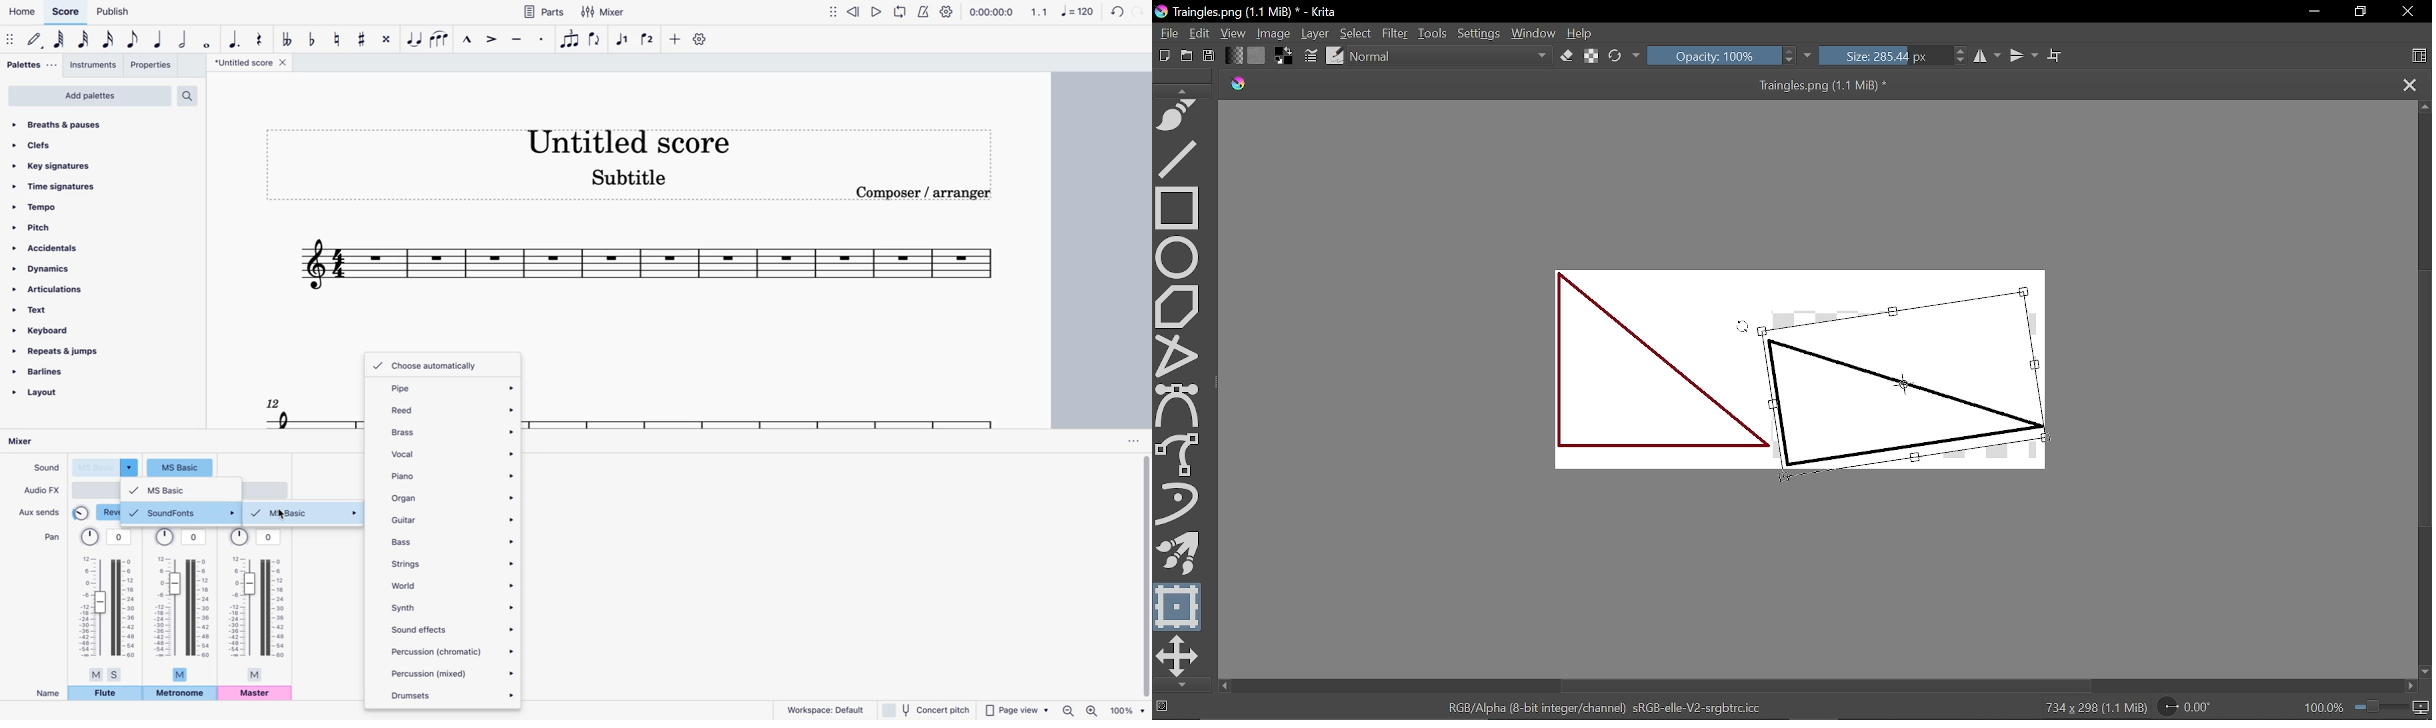 This screenshot has height=728, width=2436. Describe the element at coordinates (1180, 406) in the screenshot. I see `Bezier curve tool` at that location.